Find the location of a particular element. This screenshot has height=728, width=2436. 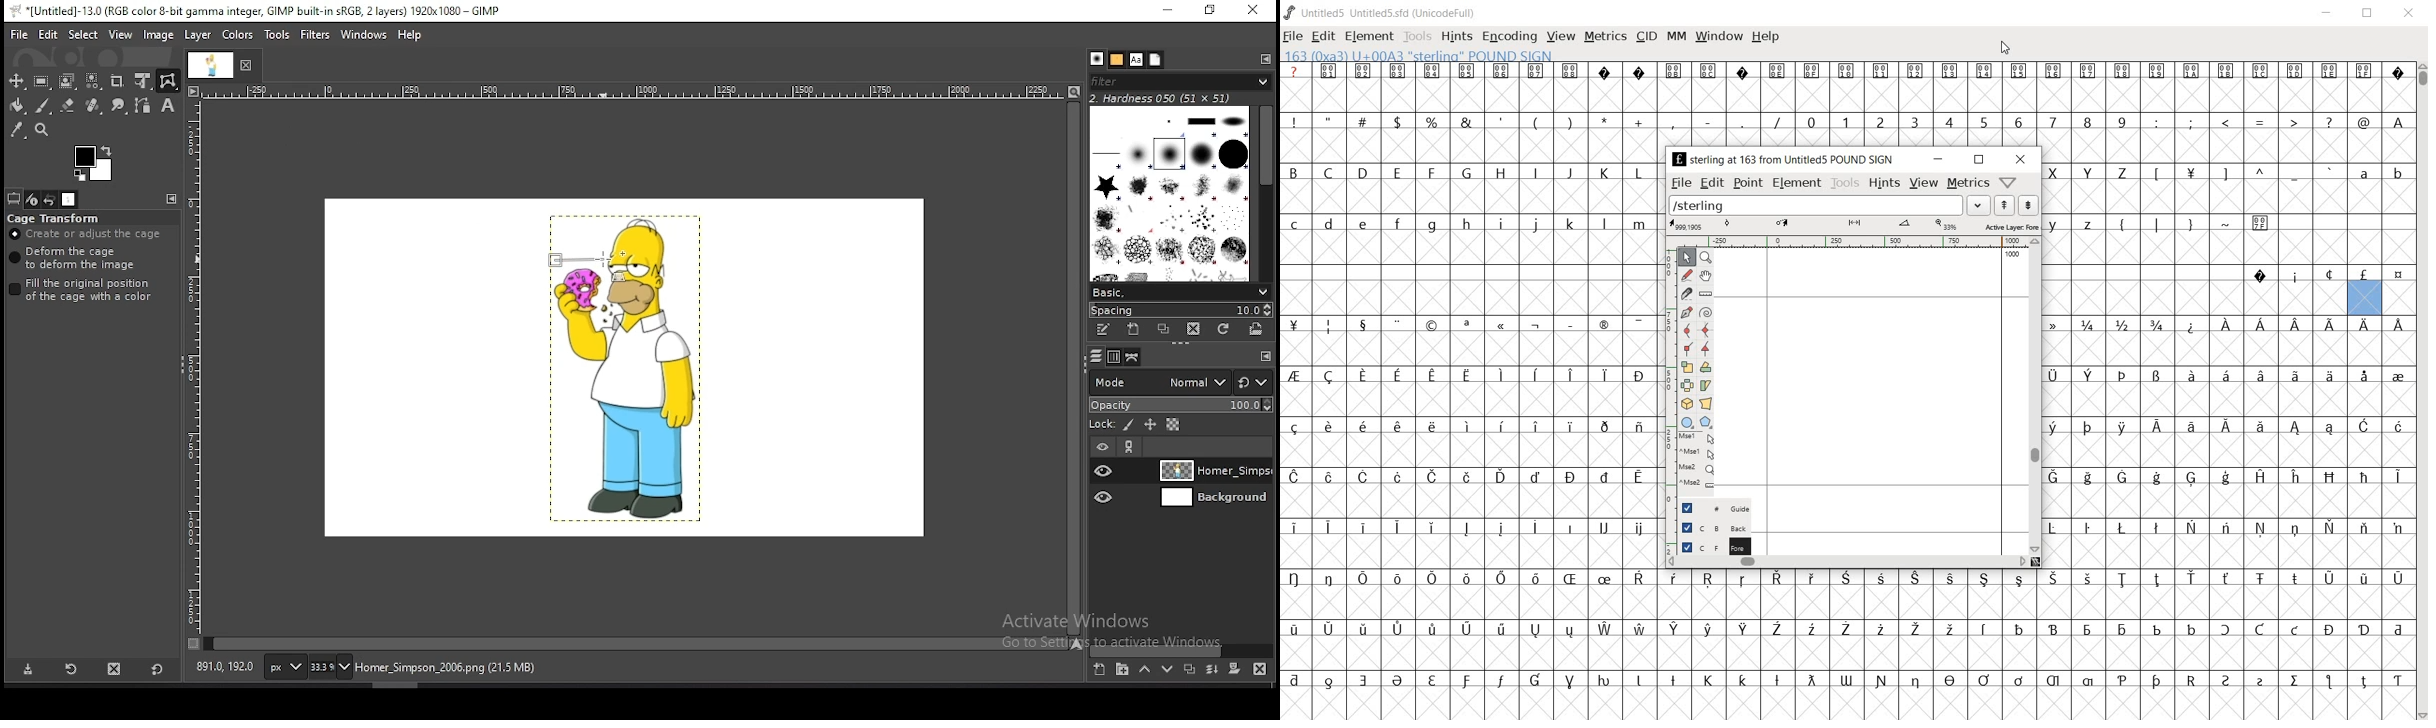

Symbol is located at coordinates (2364, 578).